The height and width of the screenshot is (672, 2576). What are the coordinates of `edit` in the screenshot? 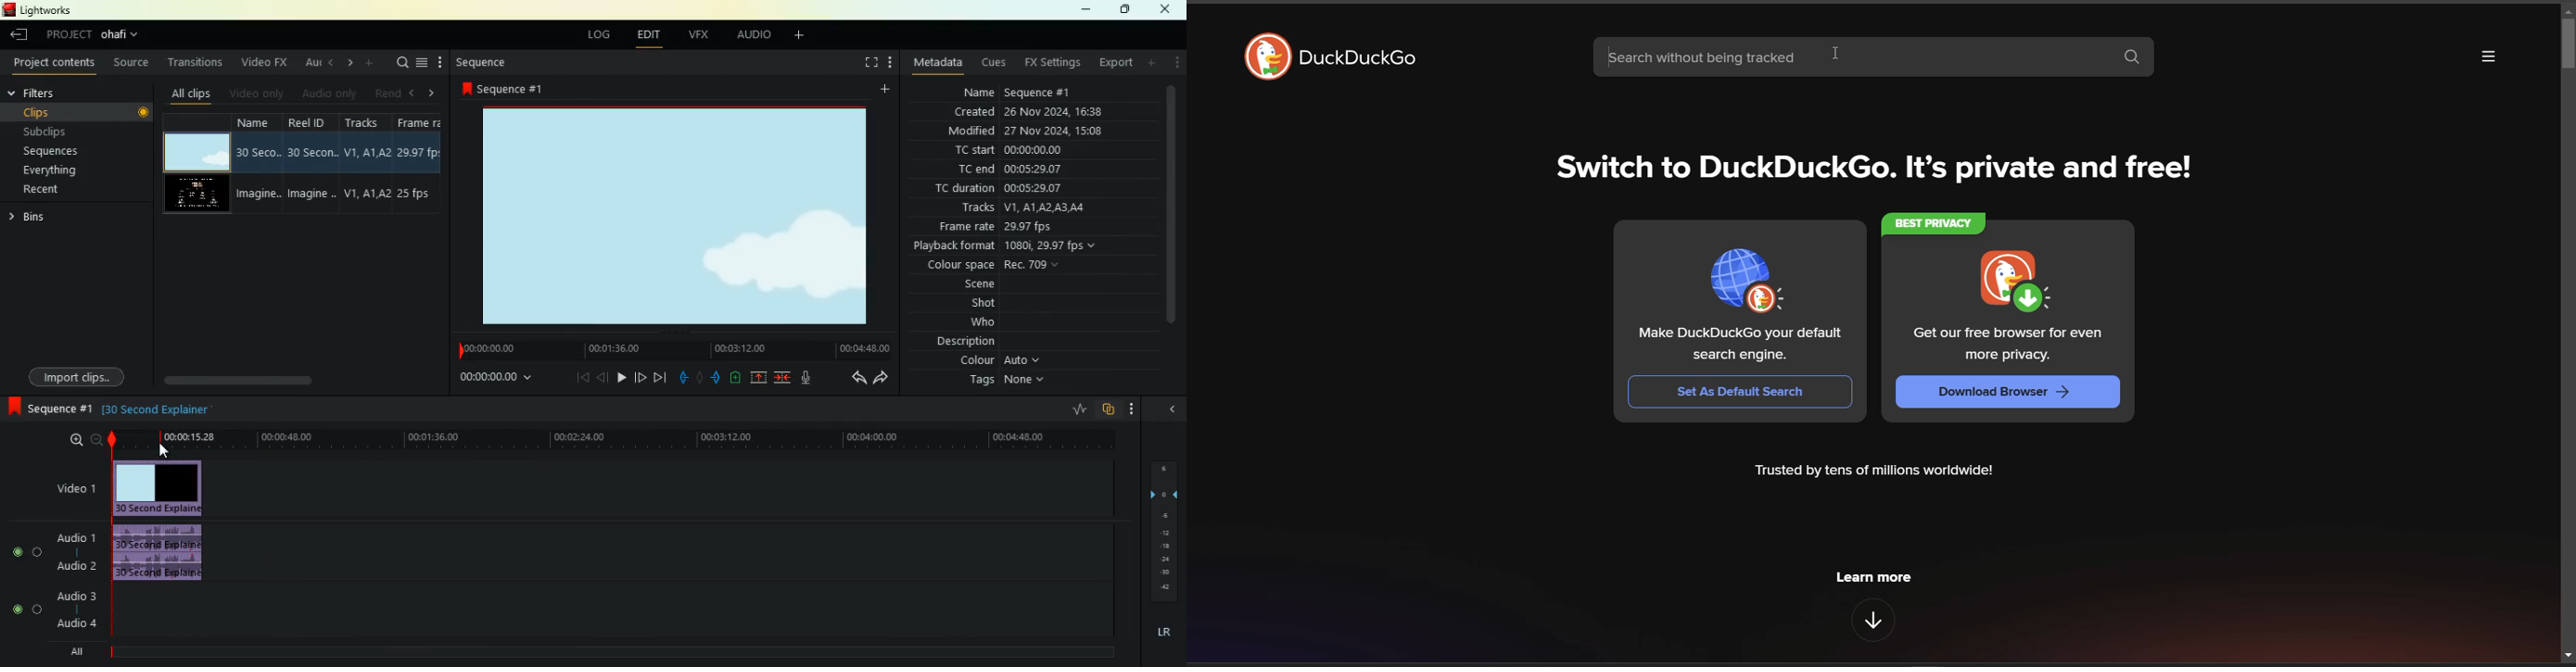 It's located at (643, 34).